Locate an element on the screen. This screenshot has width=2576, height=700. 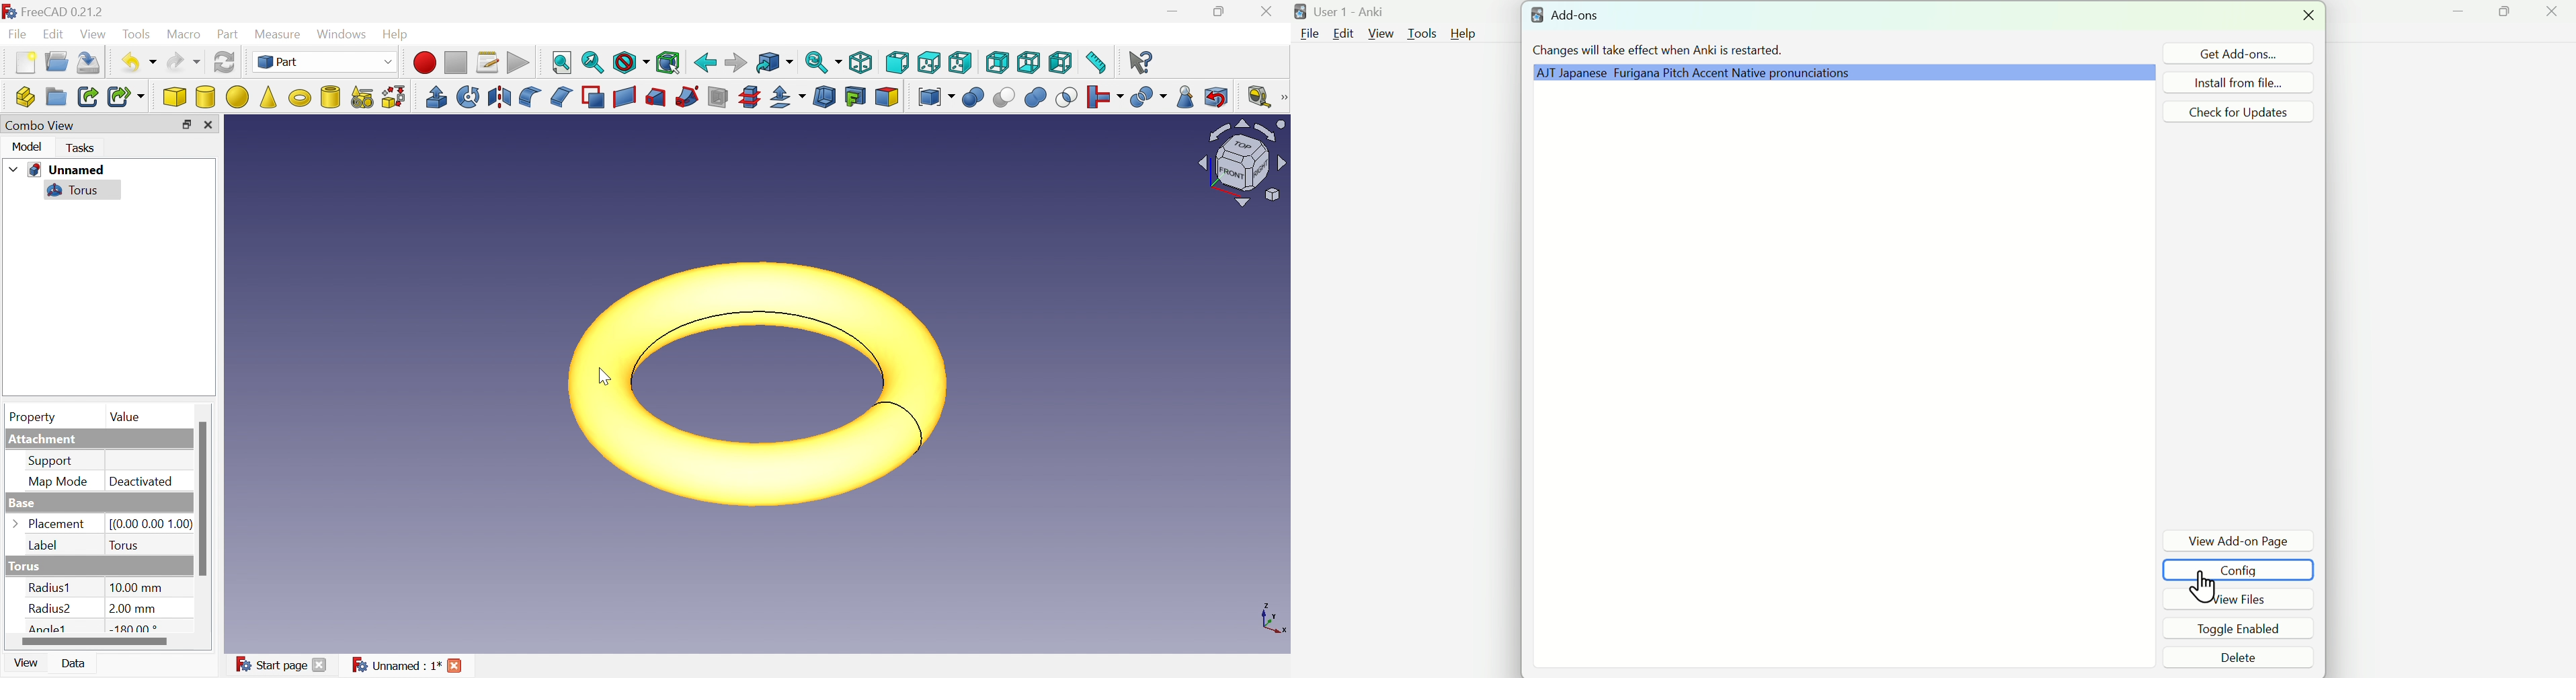
Make link is located at coordinates (88, 96).